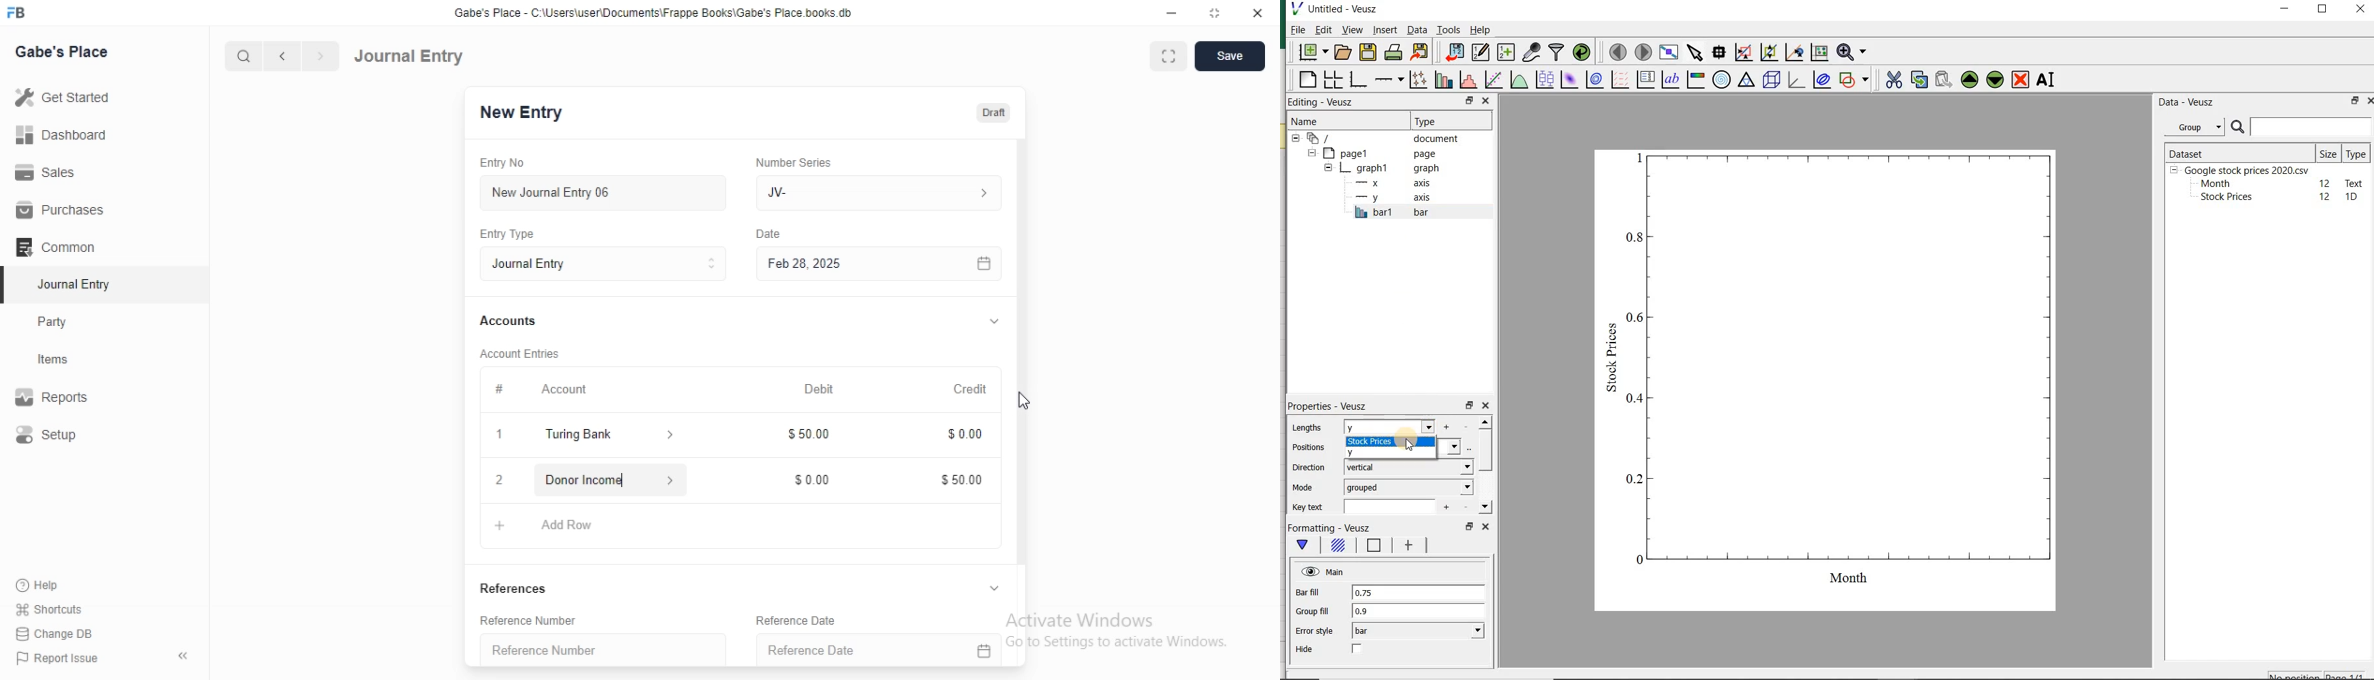 This screenshot has height=700, width=2380. I want to click on Y, so click(1389, 427).